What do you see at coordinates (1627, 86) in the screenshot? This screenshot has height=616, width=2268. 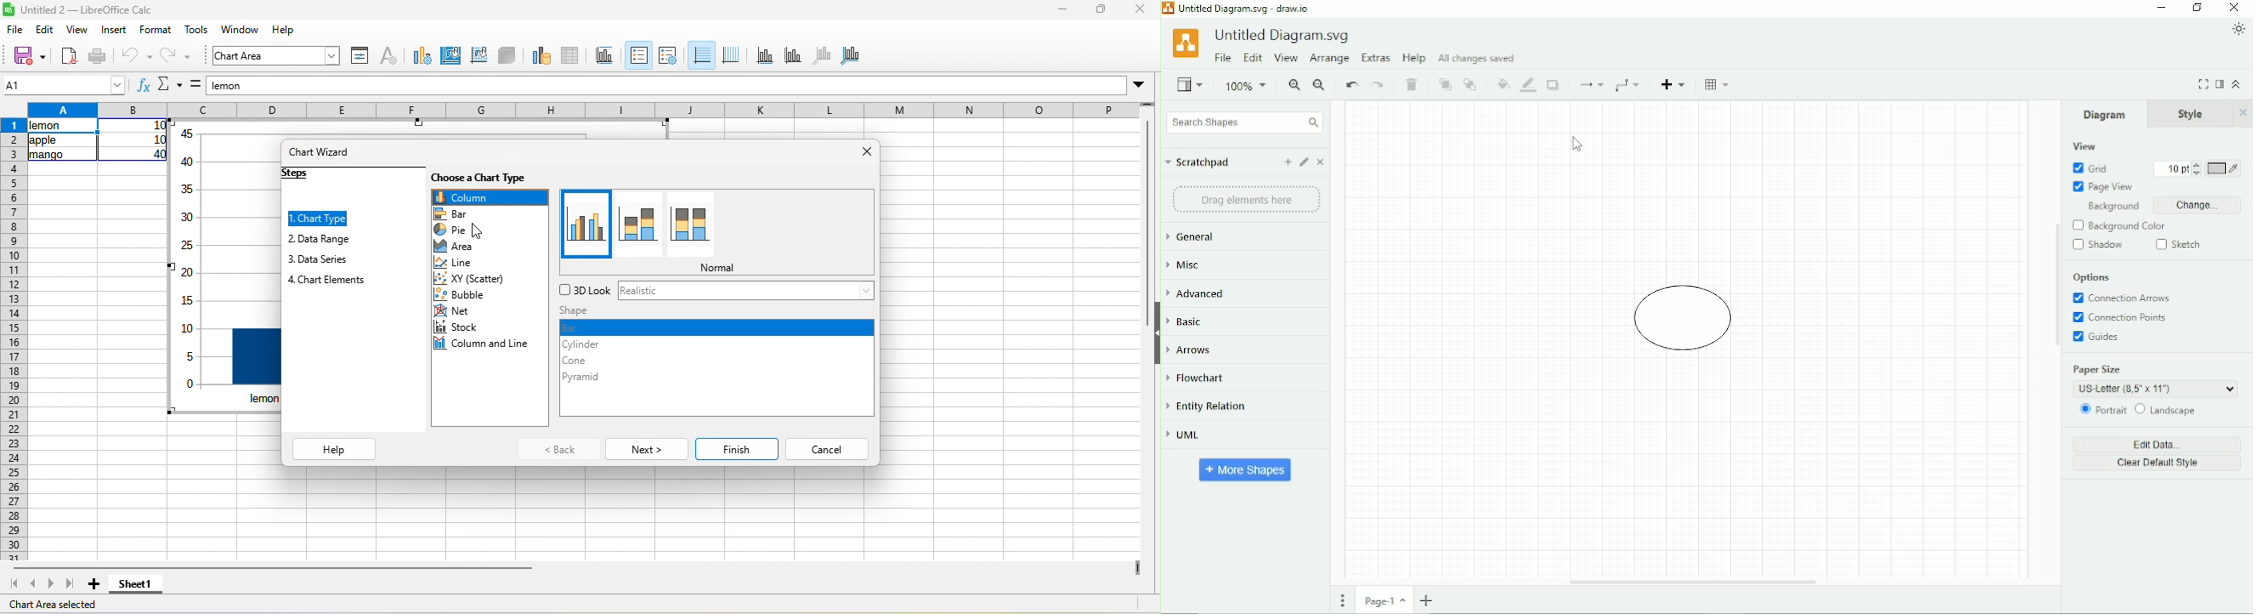 I see `Waypoints` at bounding box center [1627, 86].